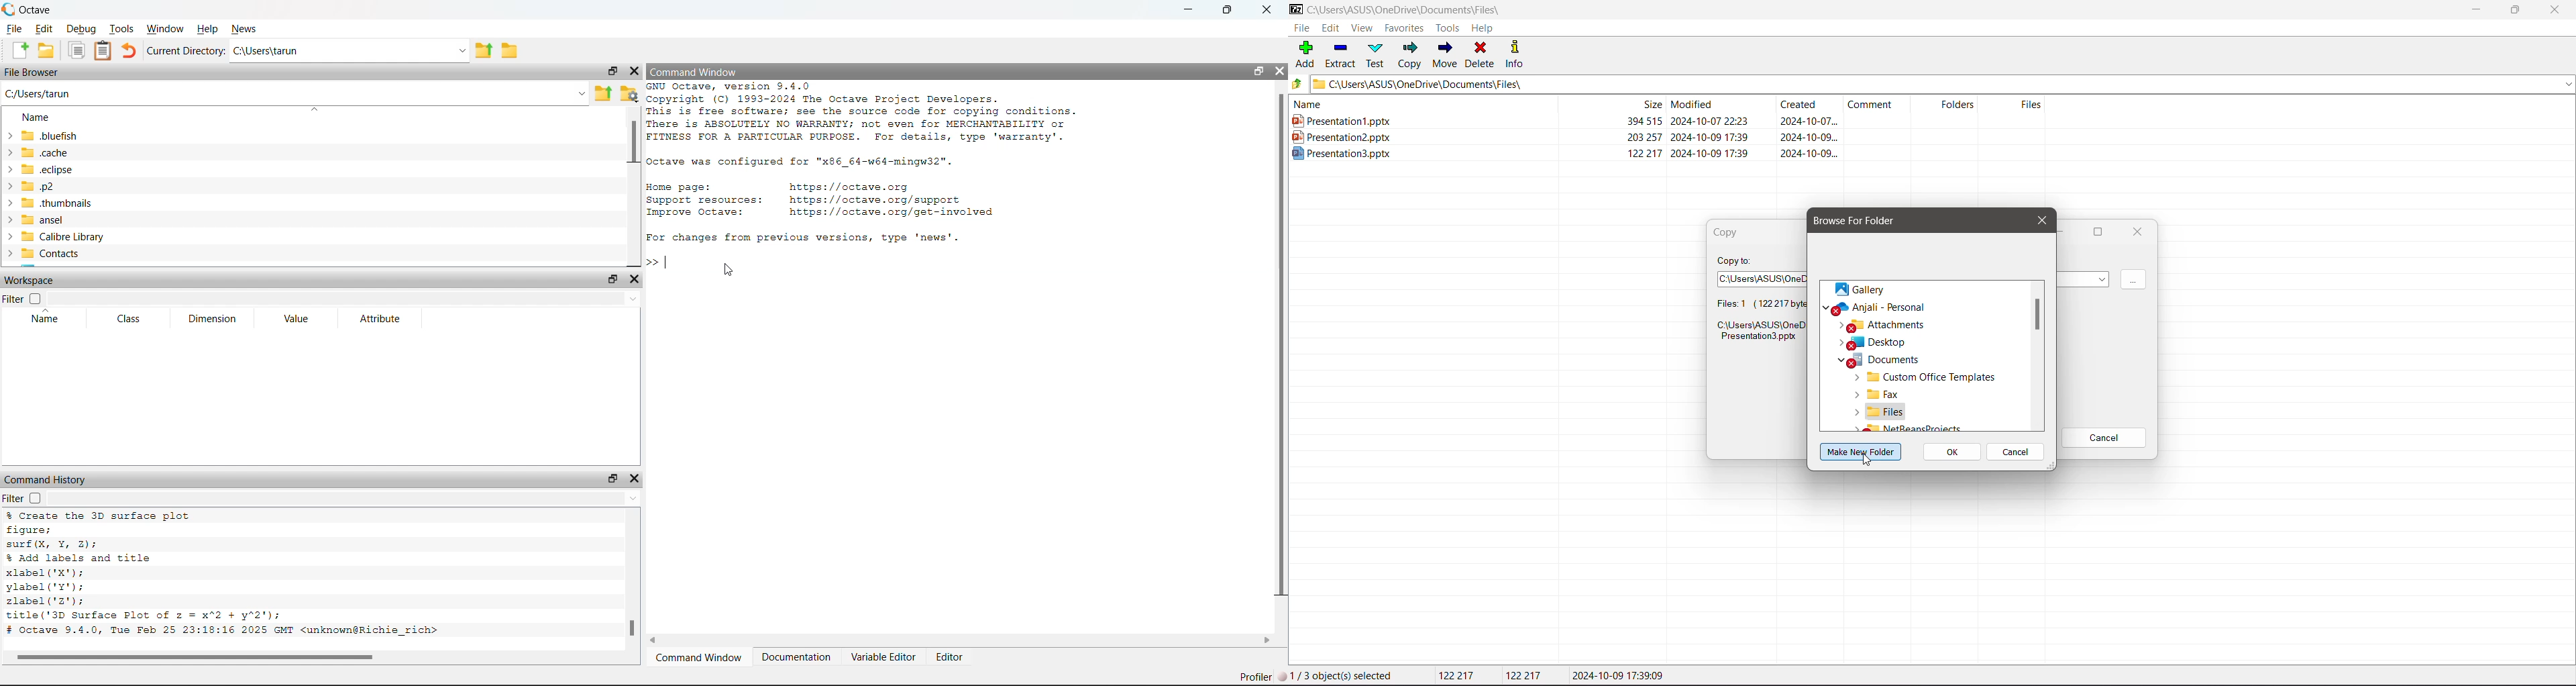  What do you see at coordinates (146, 616) in the screenshot?
I see `title('3D Surface Plot of z = x"2 + y*2');` at bounding box center [146, 616].